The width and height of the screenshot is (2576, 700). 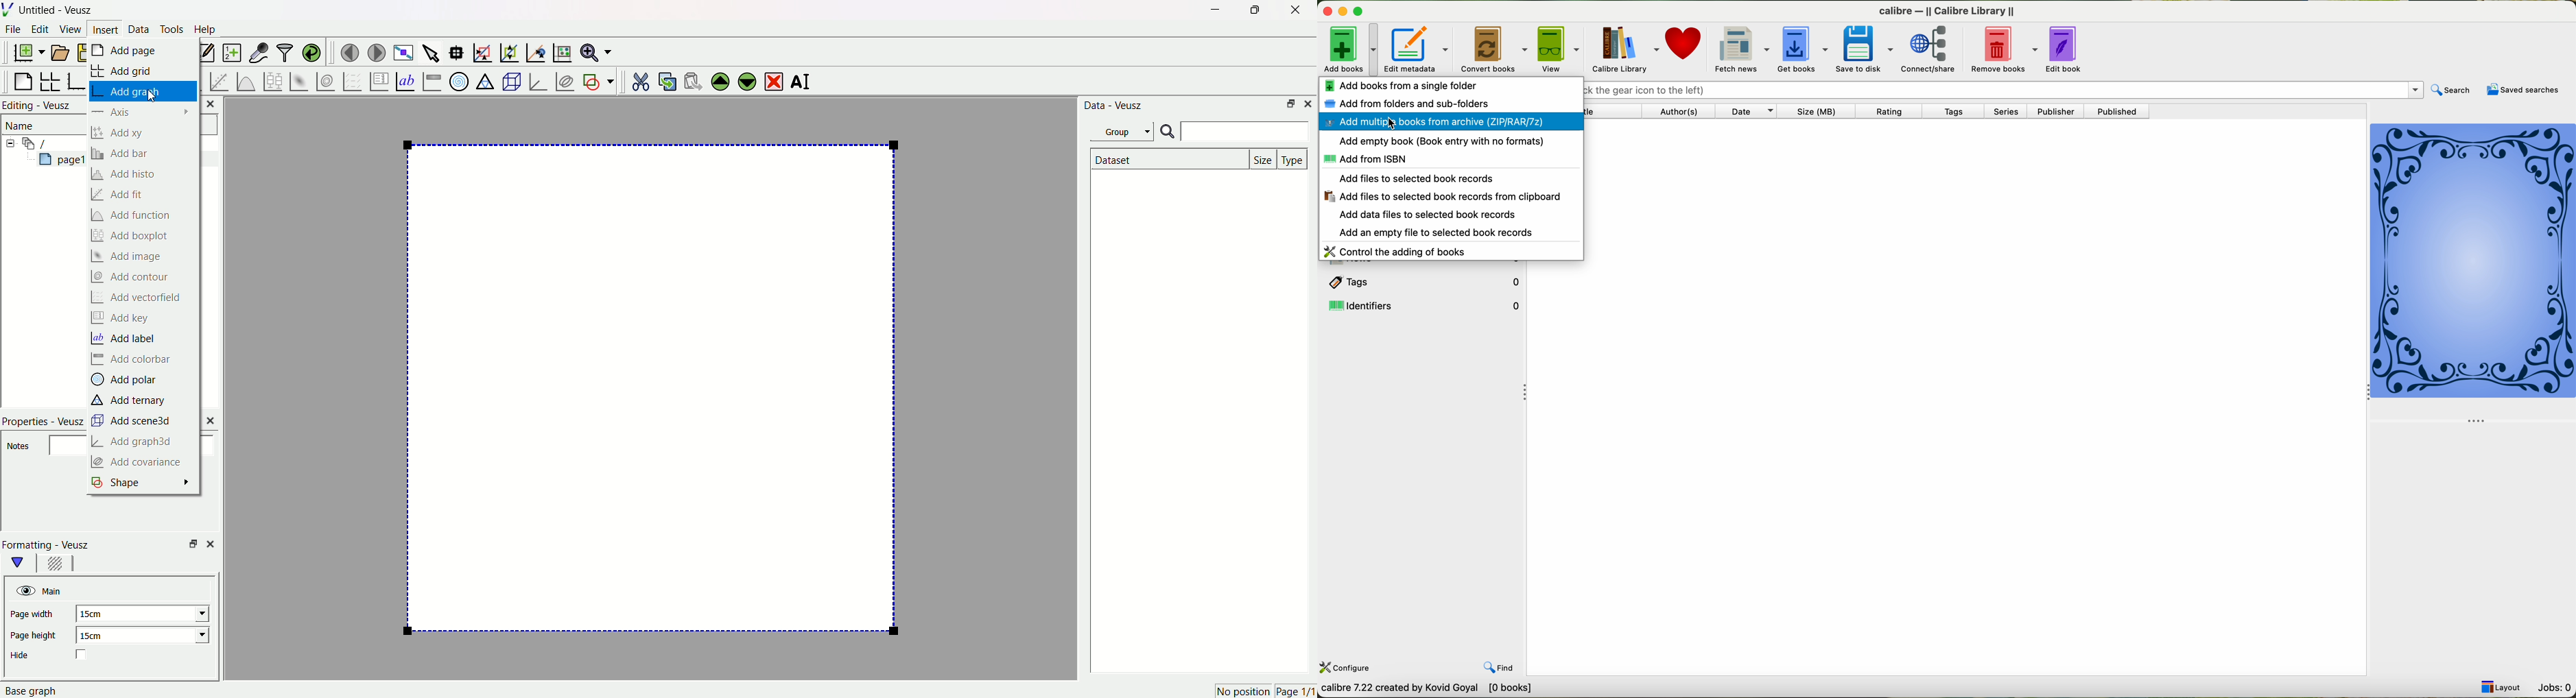 What do you see at coordinates (143, 112) in the screenshot?
I see `Axis` at bounding box center [143, 112].